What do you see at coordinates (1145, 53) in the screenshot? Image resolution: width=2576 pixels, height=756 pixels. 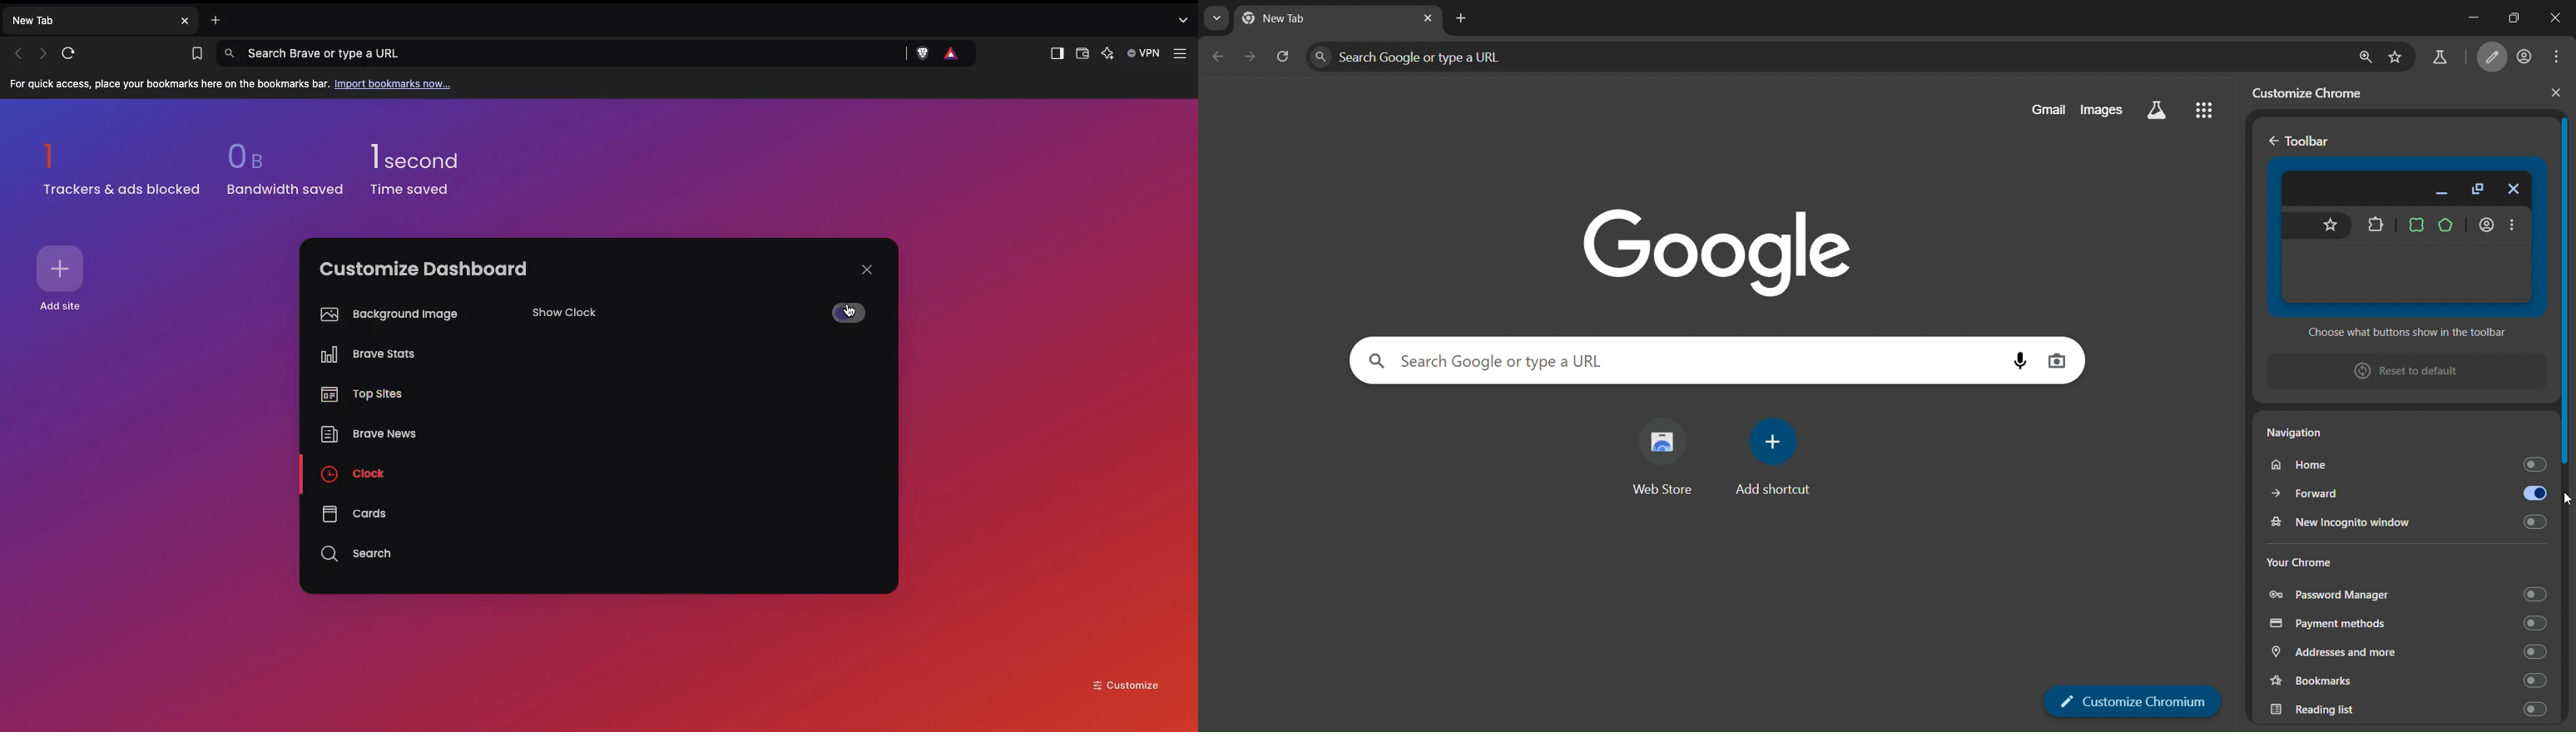 I see `VPN` at bounding box center [1145, 53].